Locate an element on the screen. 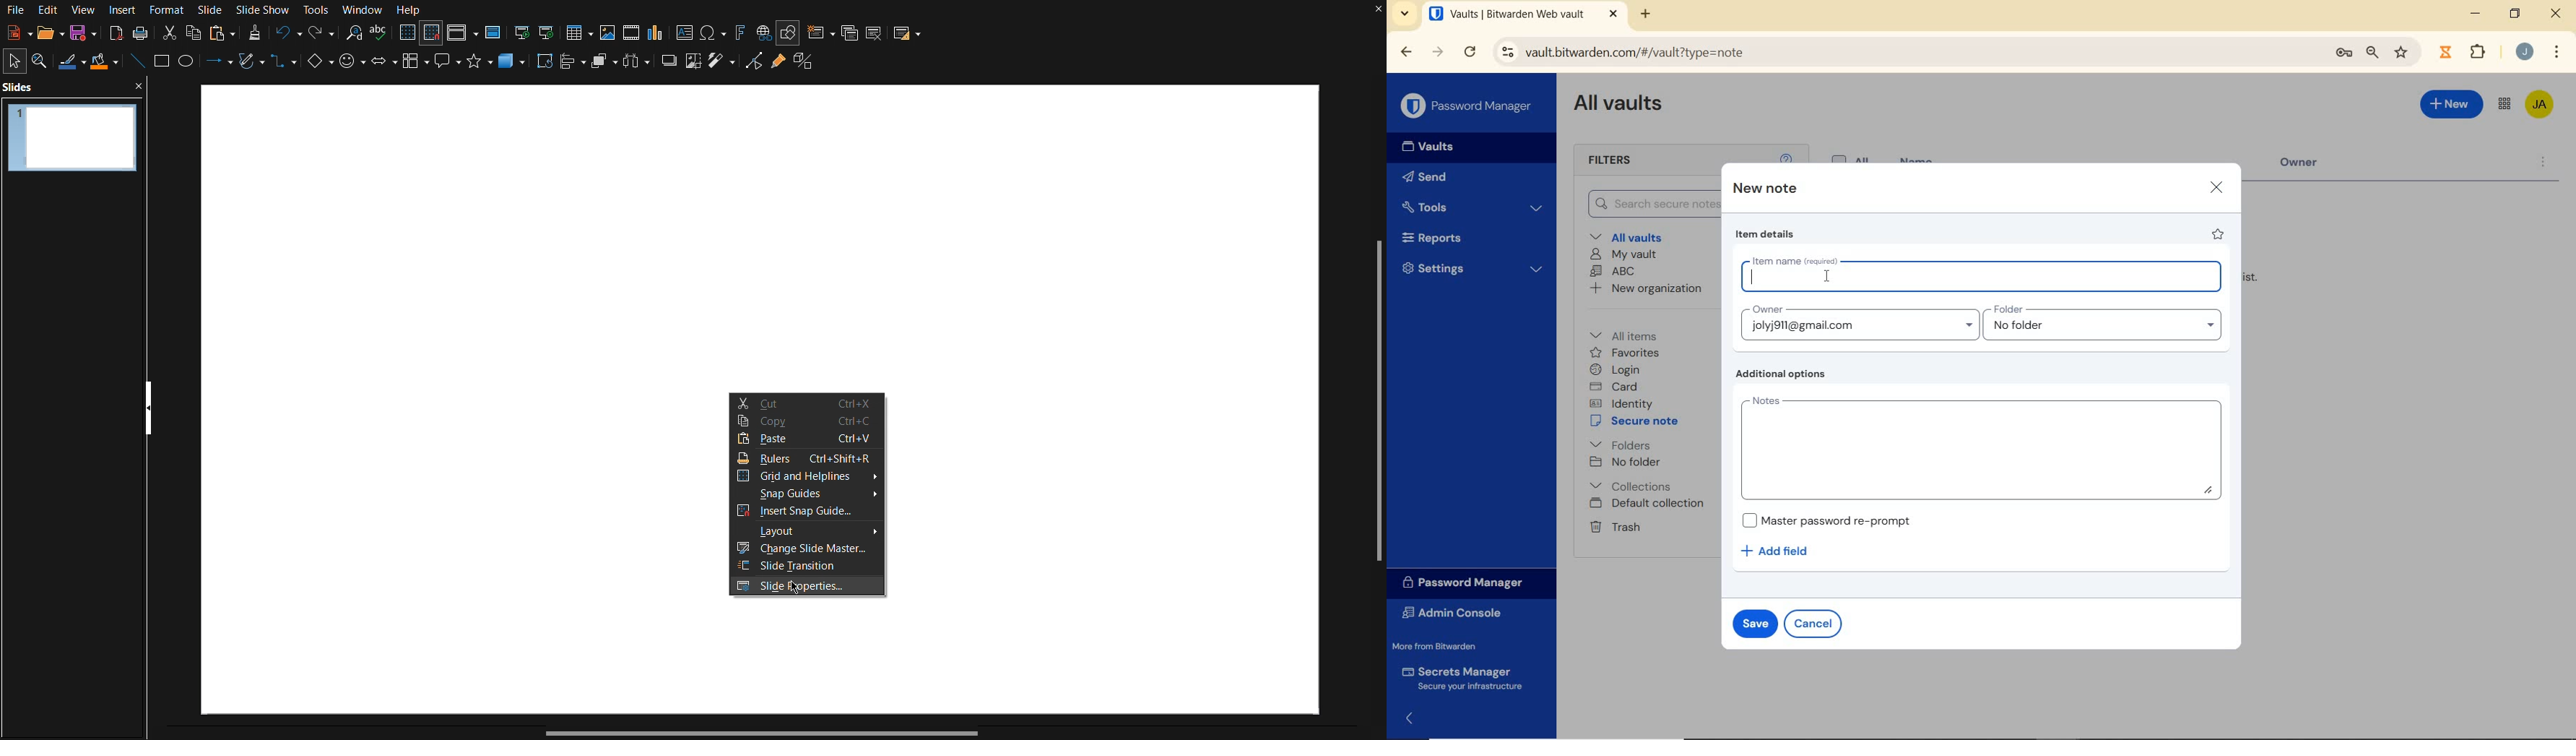  Distribute Objects is located at coordinates (638, 65).